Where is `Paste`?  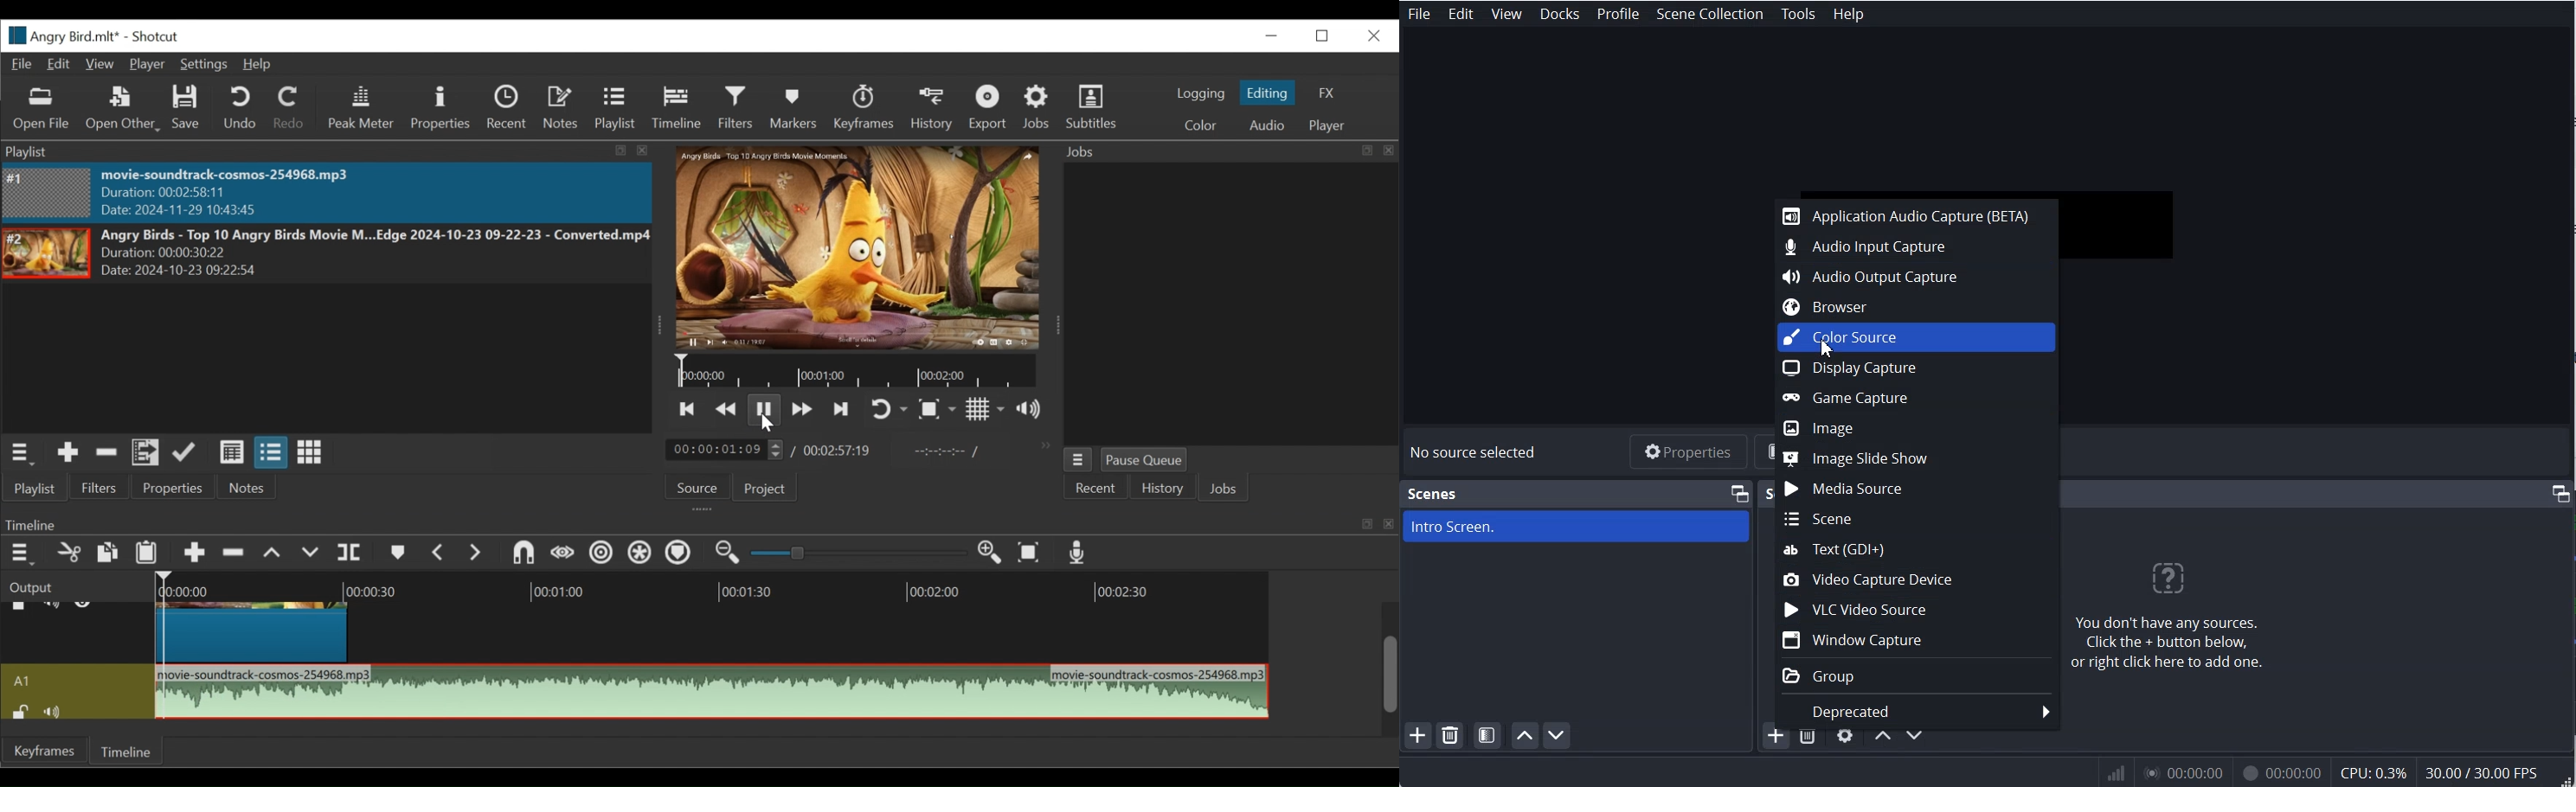
Paste is located at coordinates (147, 552).